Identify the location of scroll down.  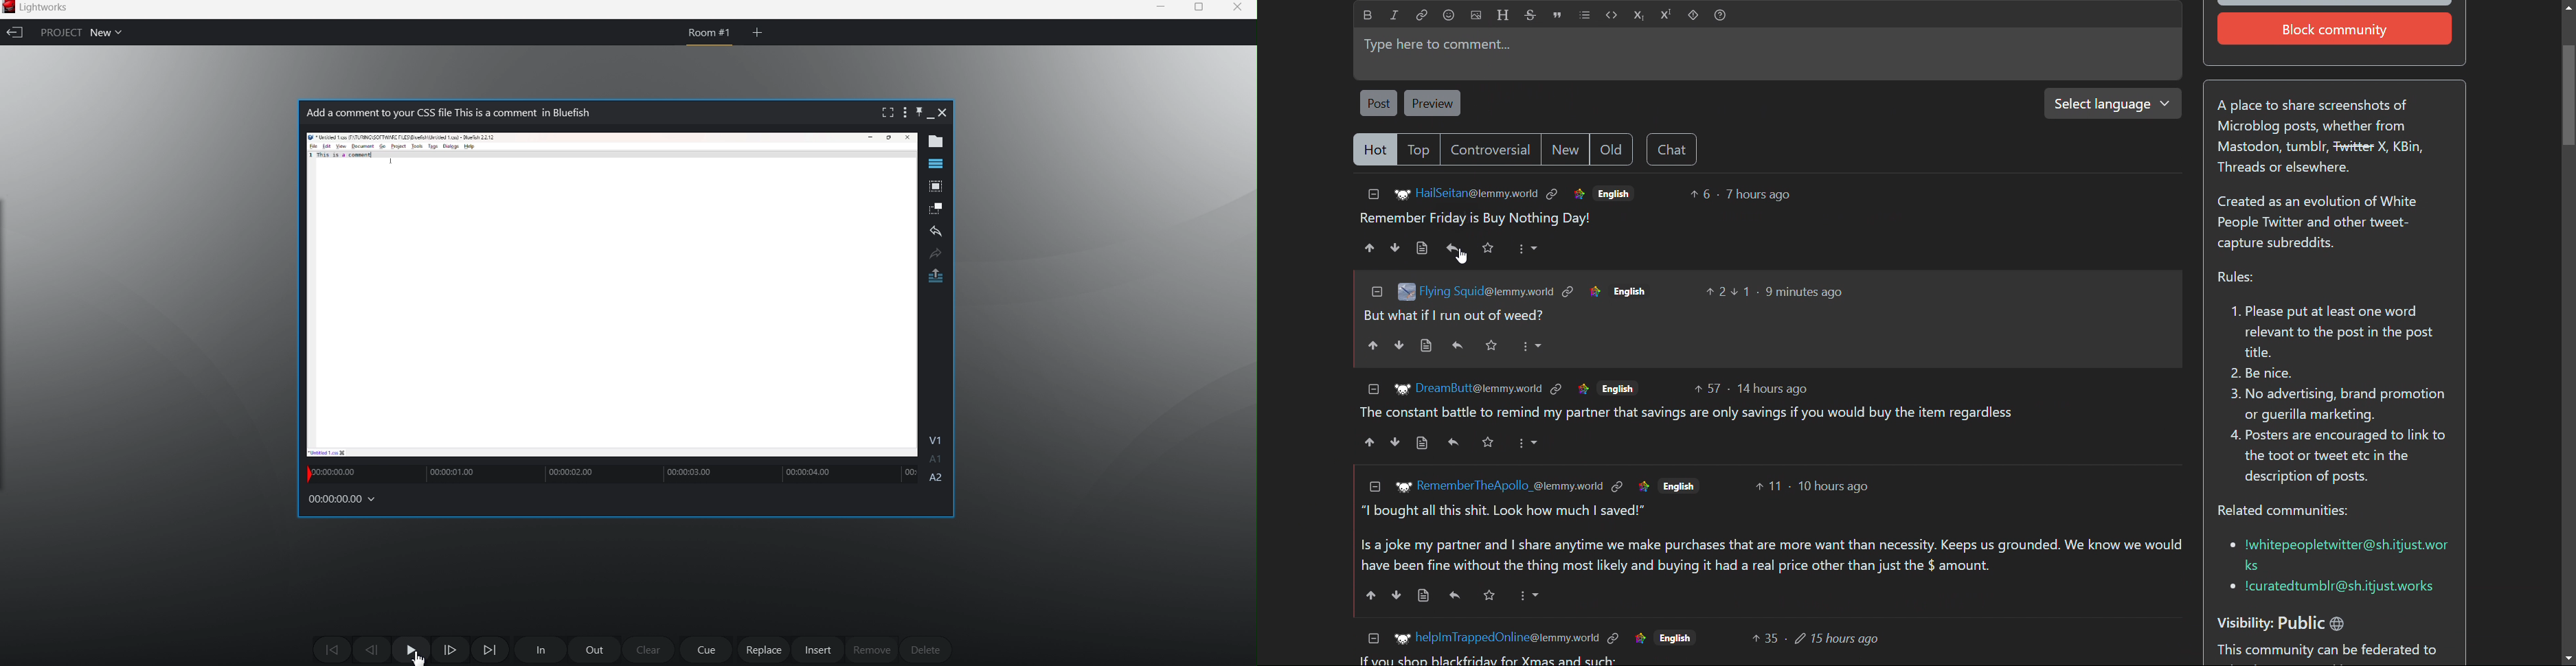
(2568, 658).